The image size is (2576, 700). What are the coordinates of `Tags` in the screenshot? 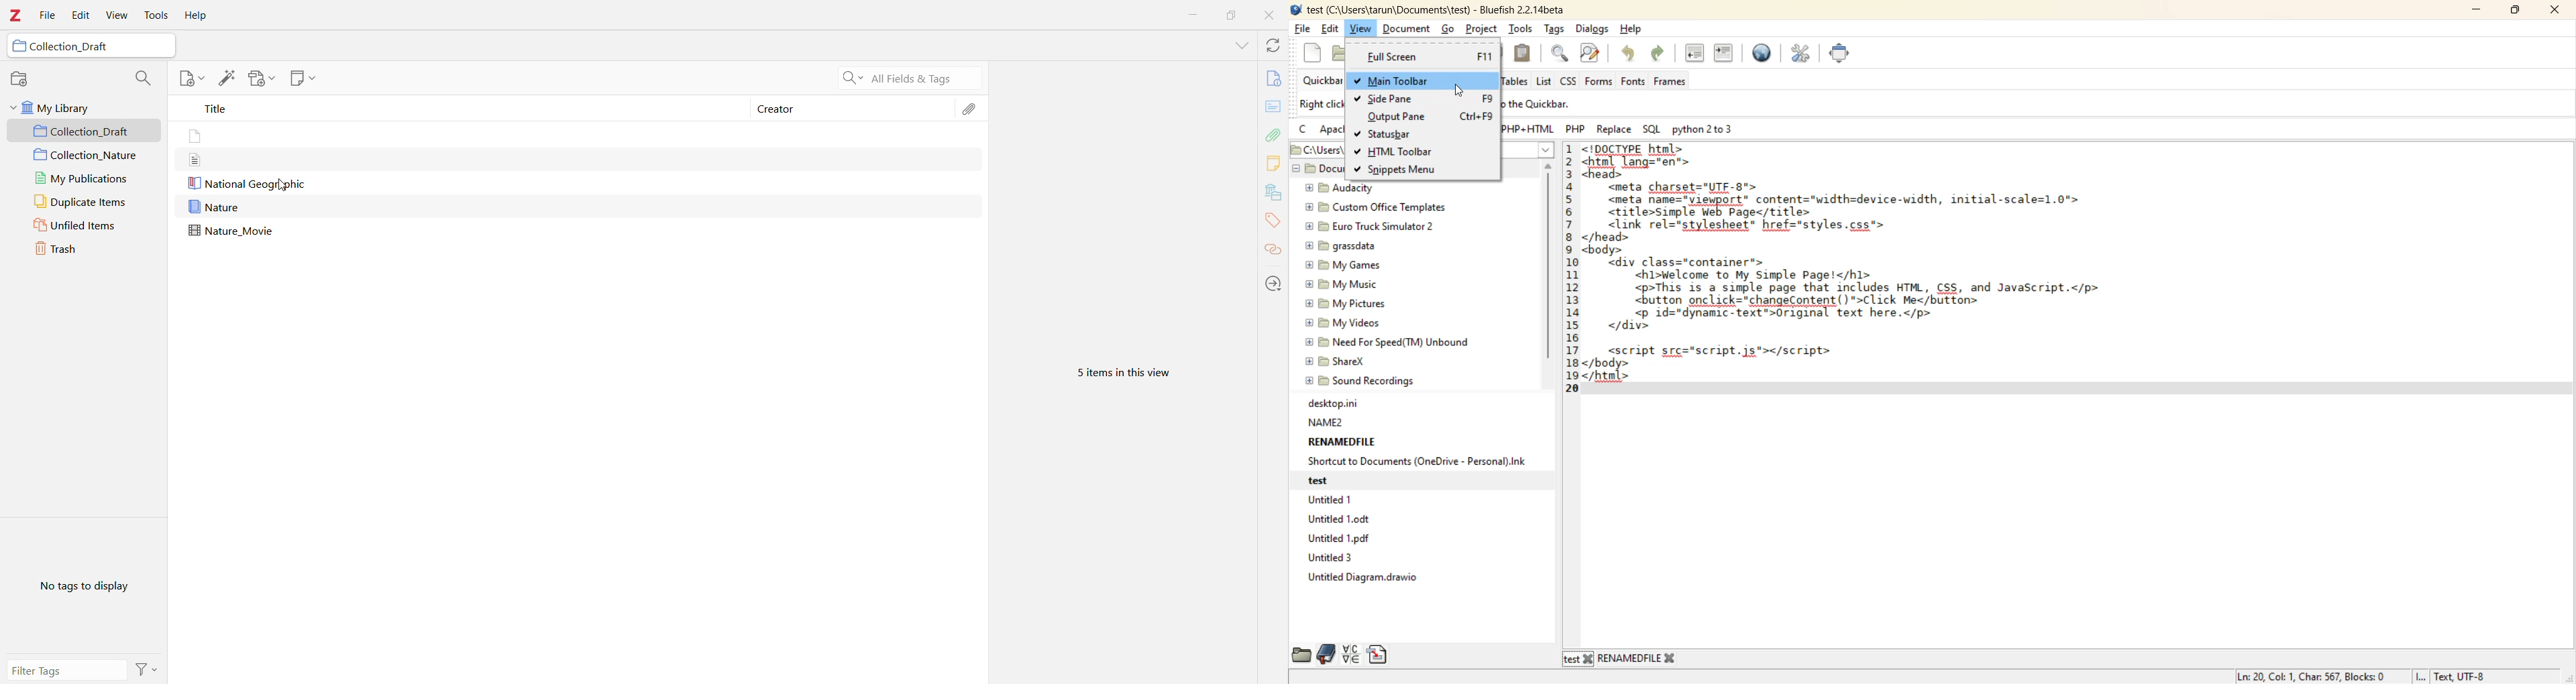 It's located at (1273, 220).